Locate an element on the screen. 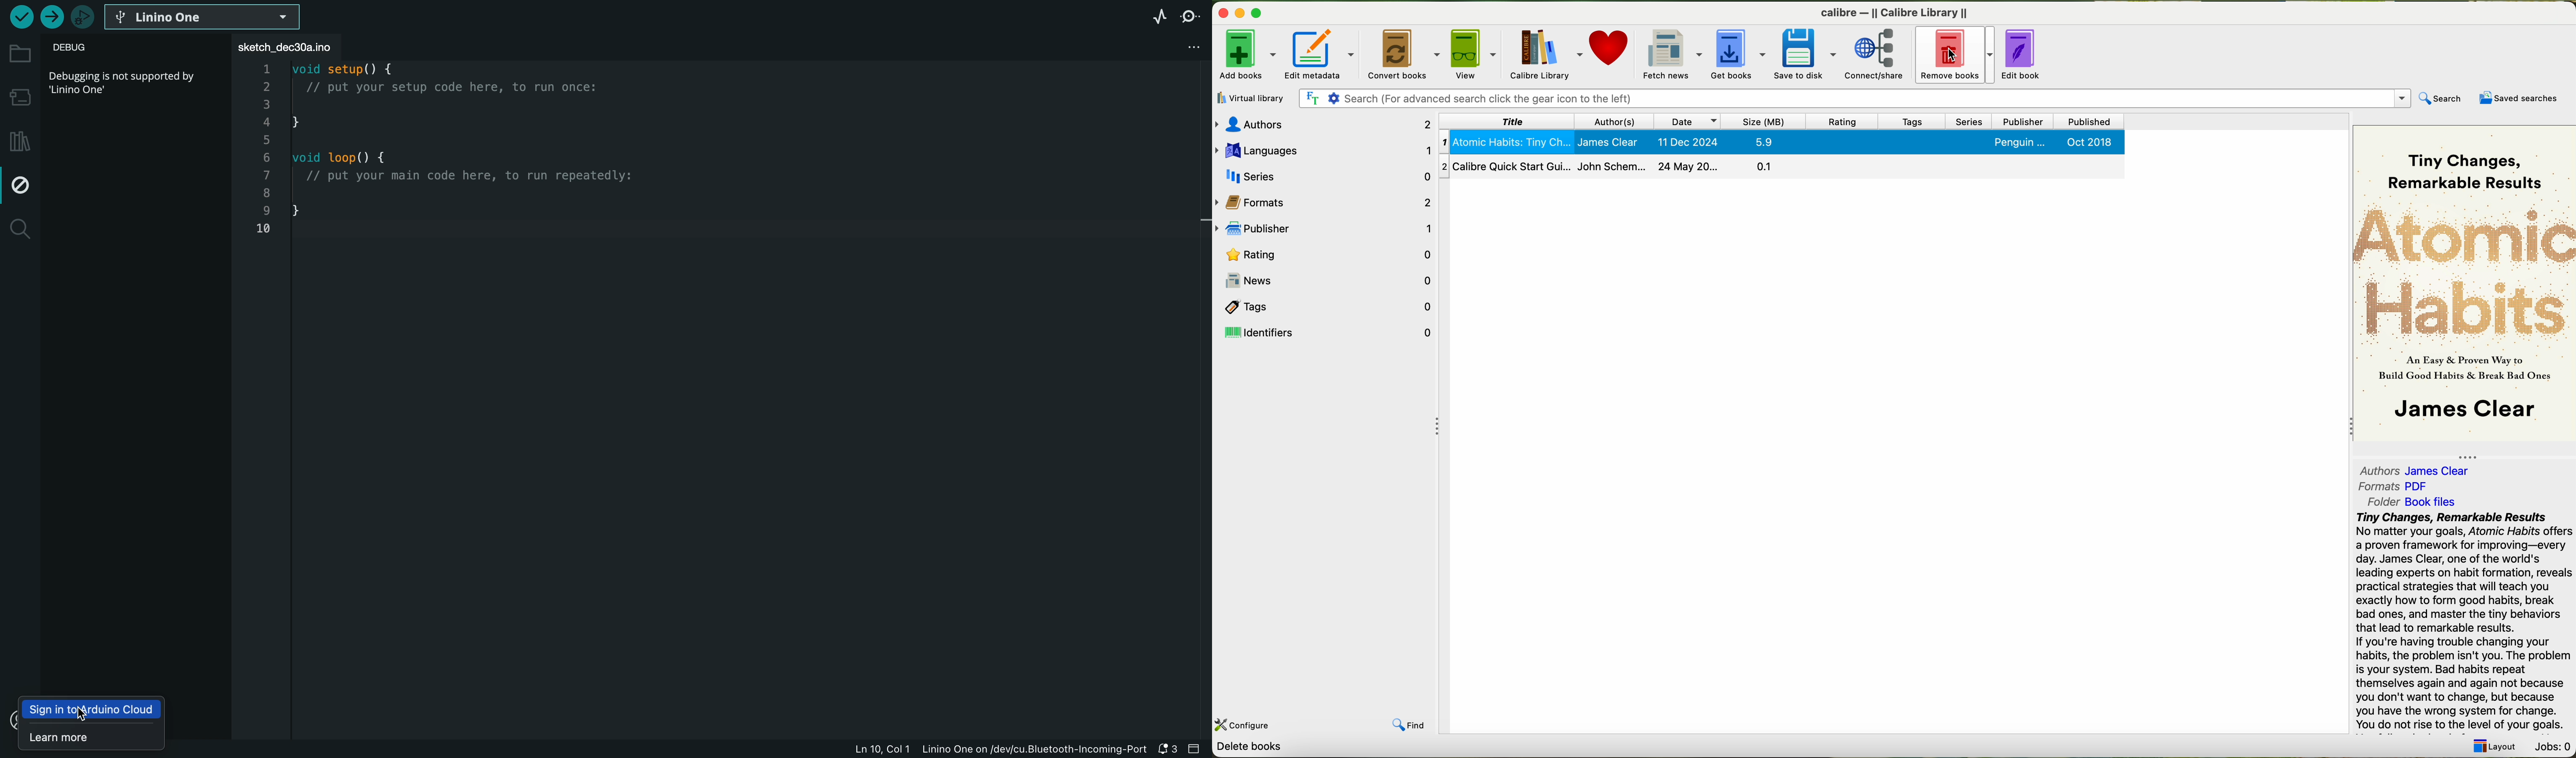  layout is located at coordinates (2498, 747).